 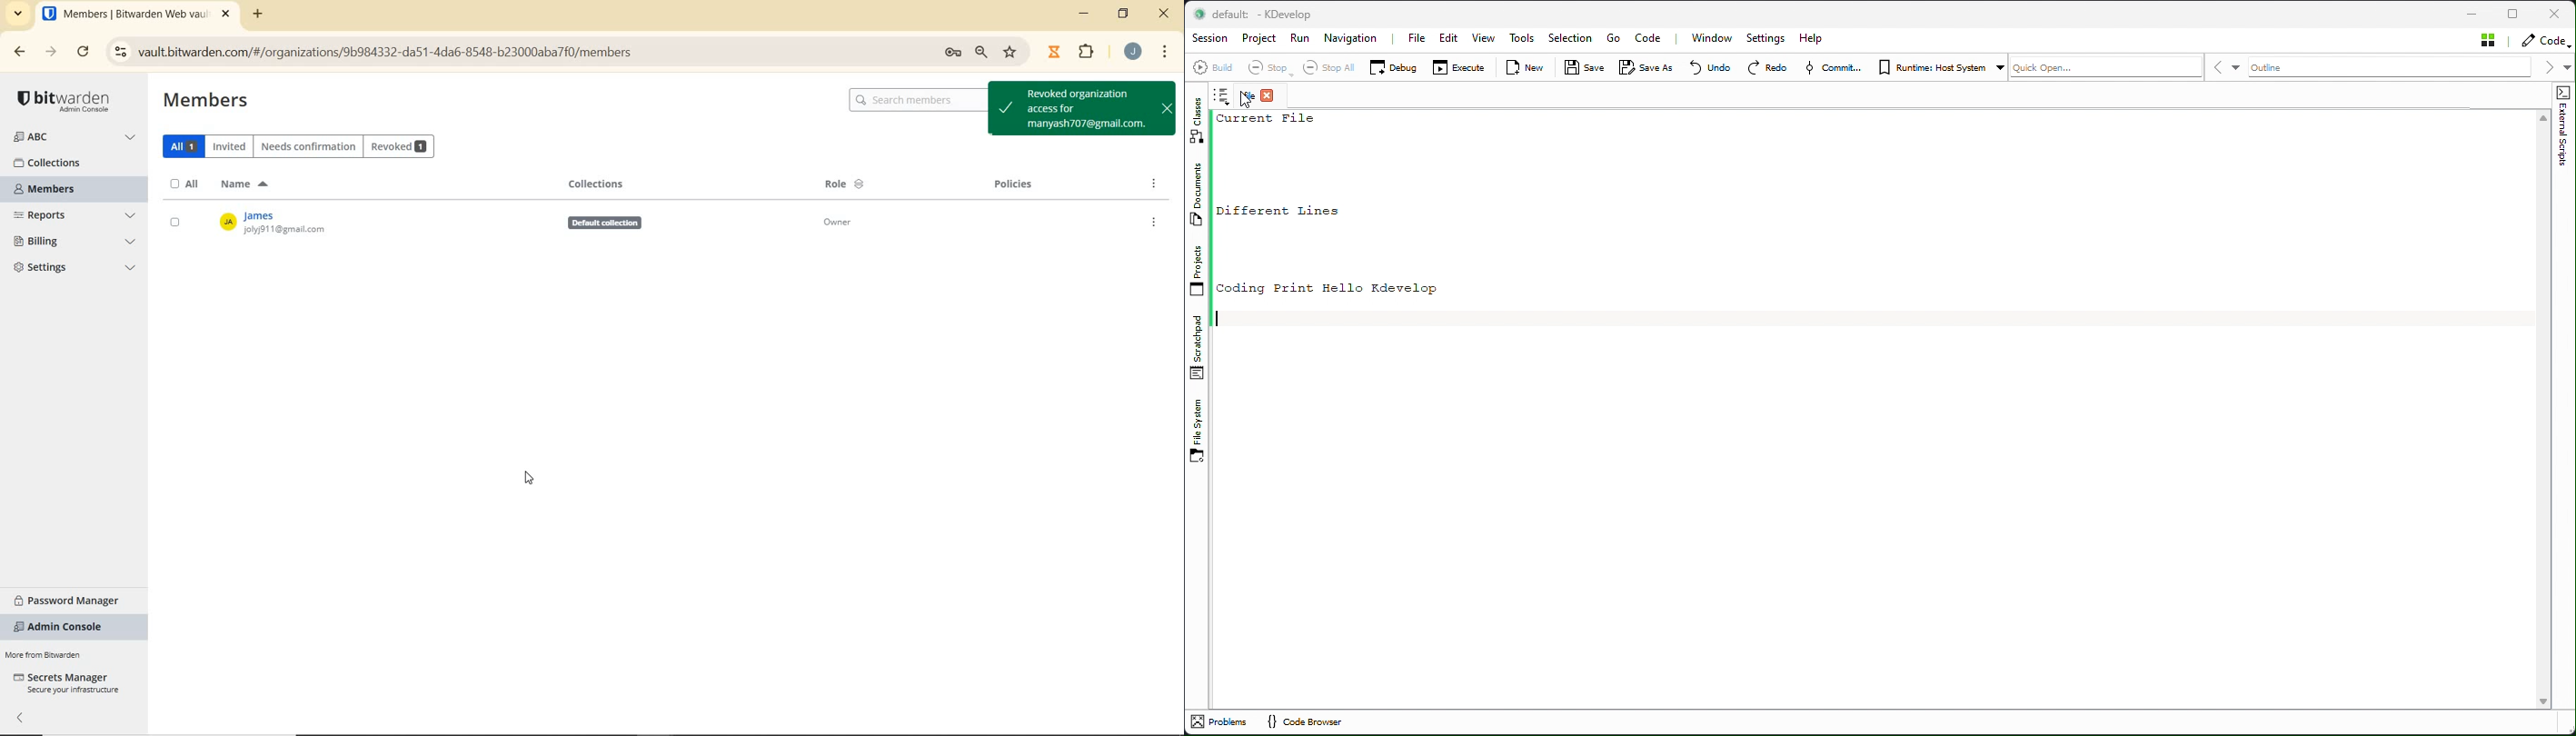 I want to click on LOGO, so click(x=67, y=100).